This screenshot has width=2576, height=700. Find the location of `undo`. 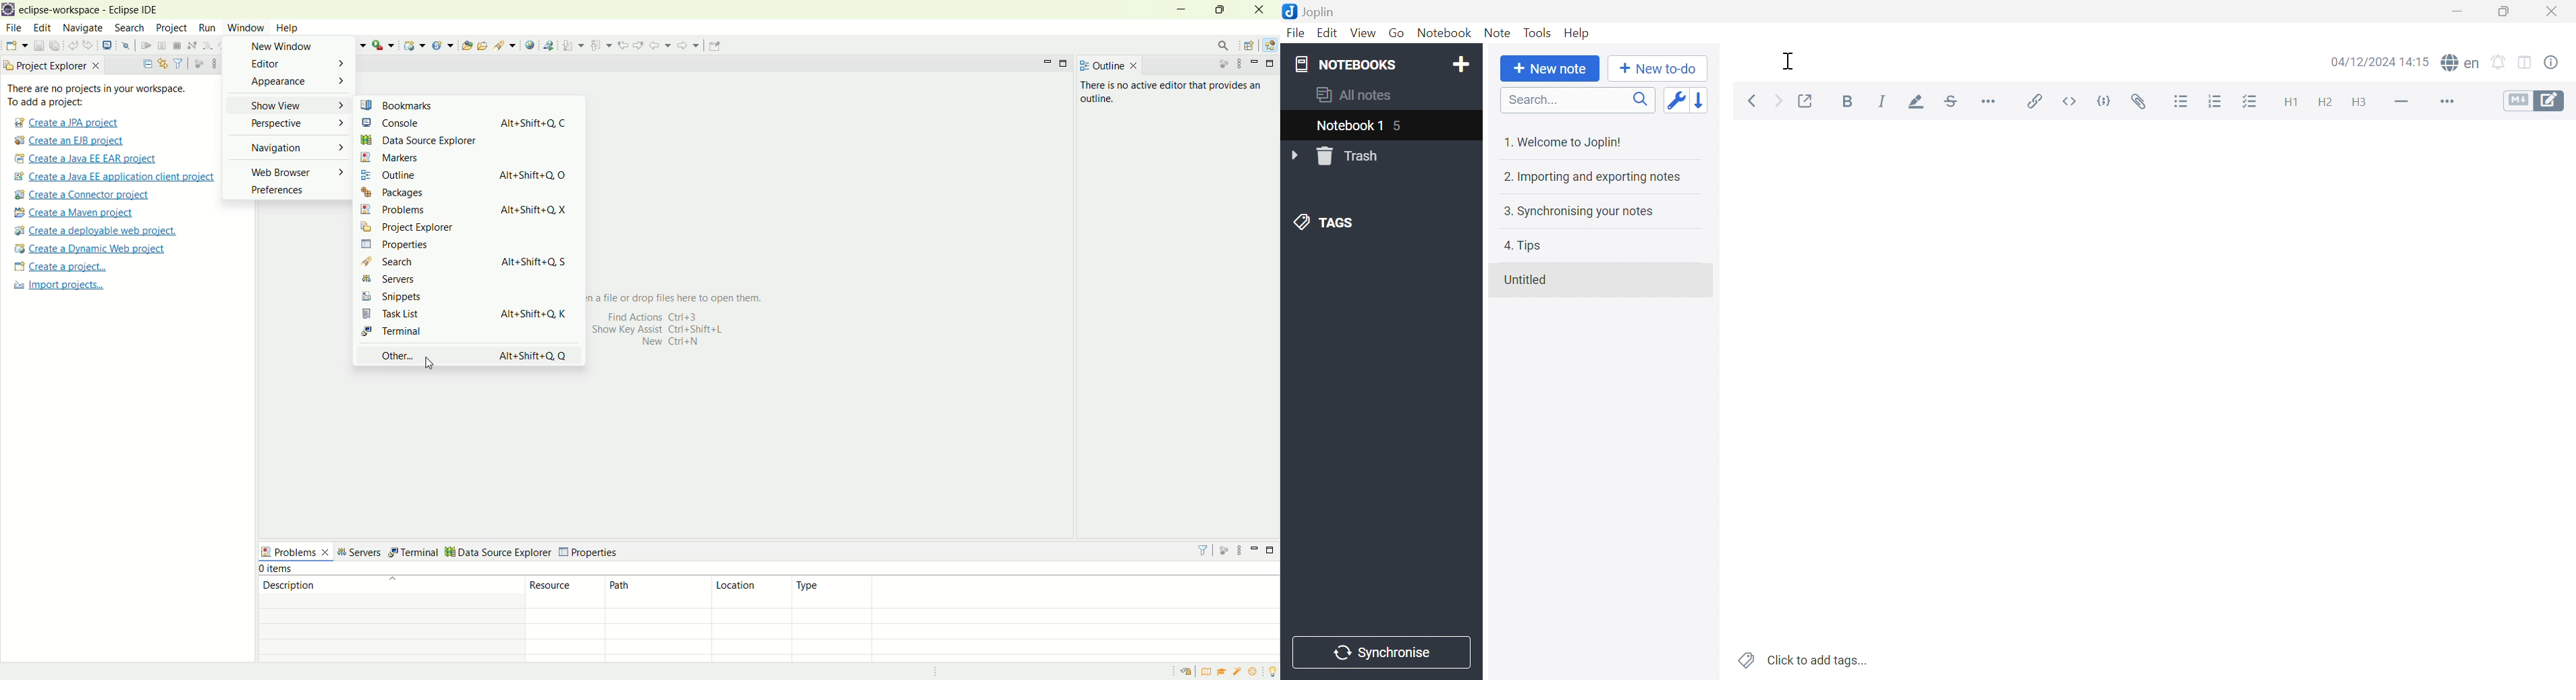

undo is located at coordinates (72, 44).